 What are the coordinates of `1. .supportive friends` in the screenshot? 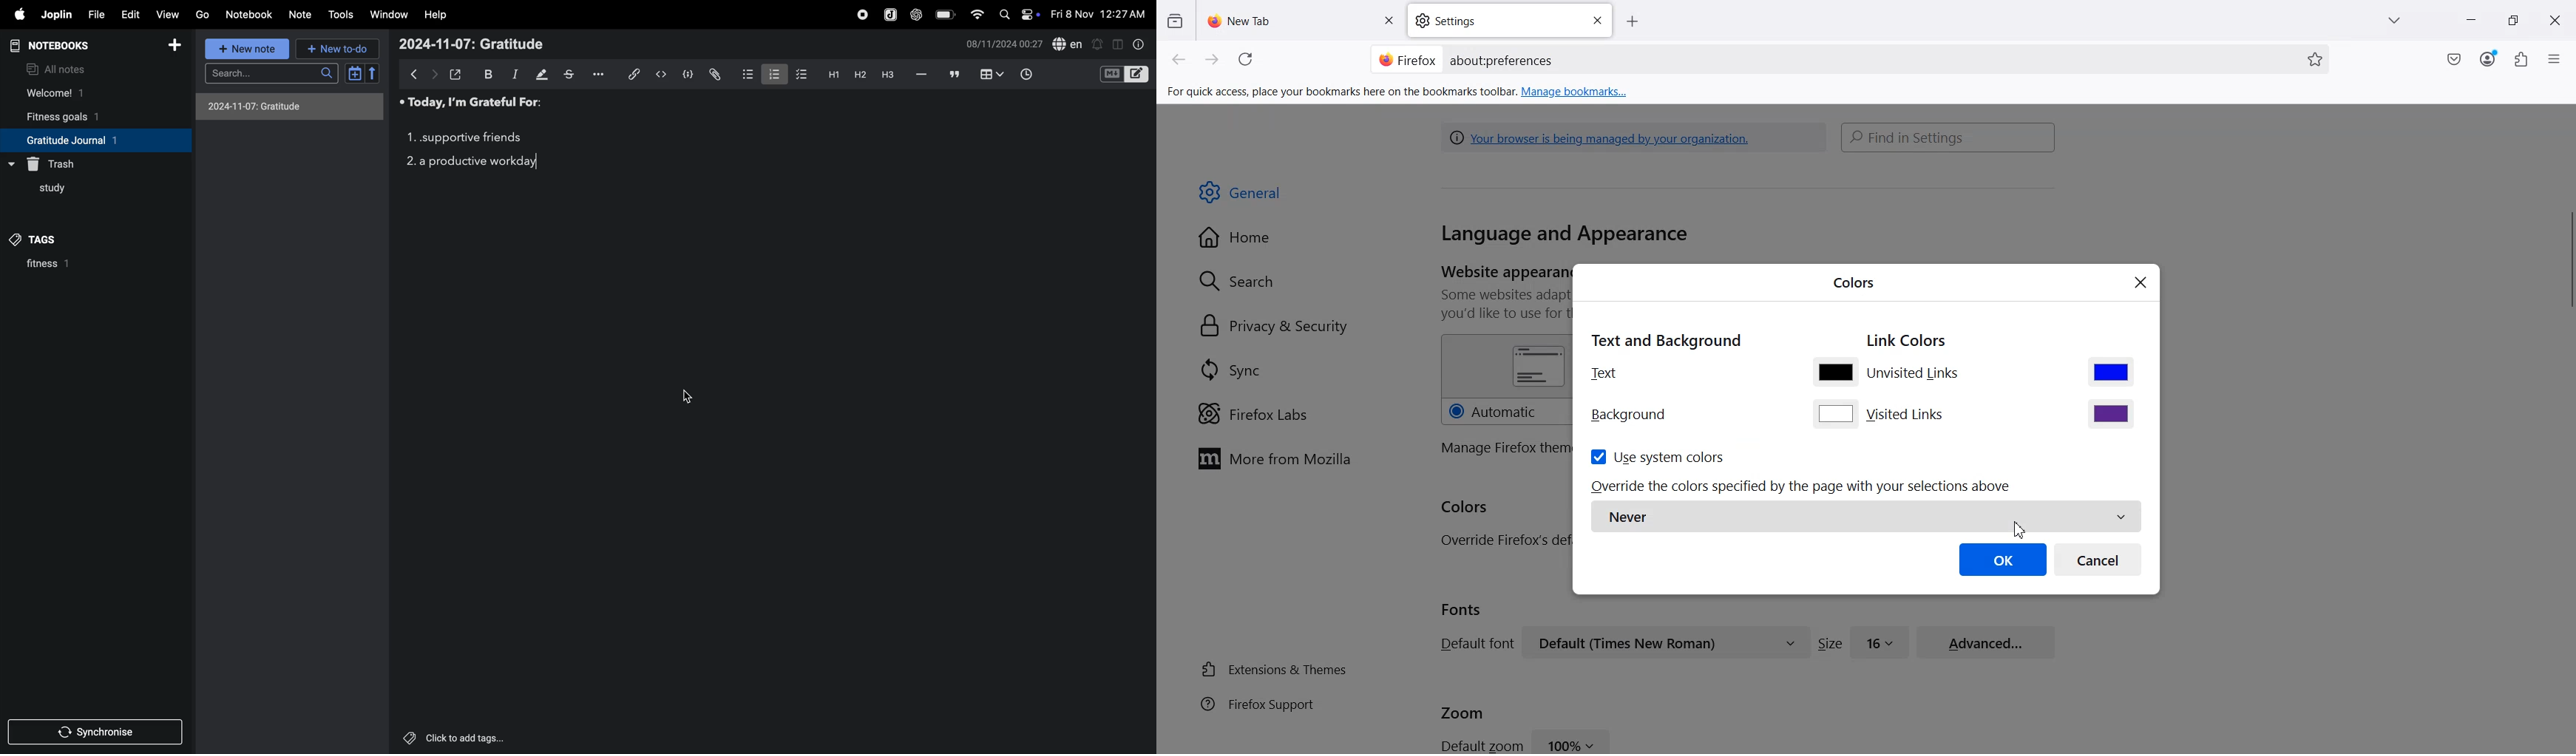 It's located at (463, 138).